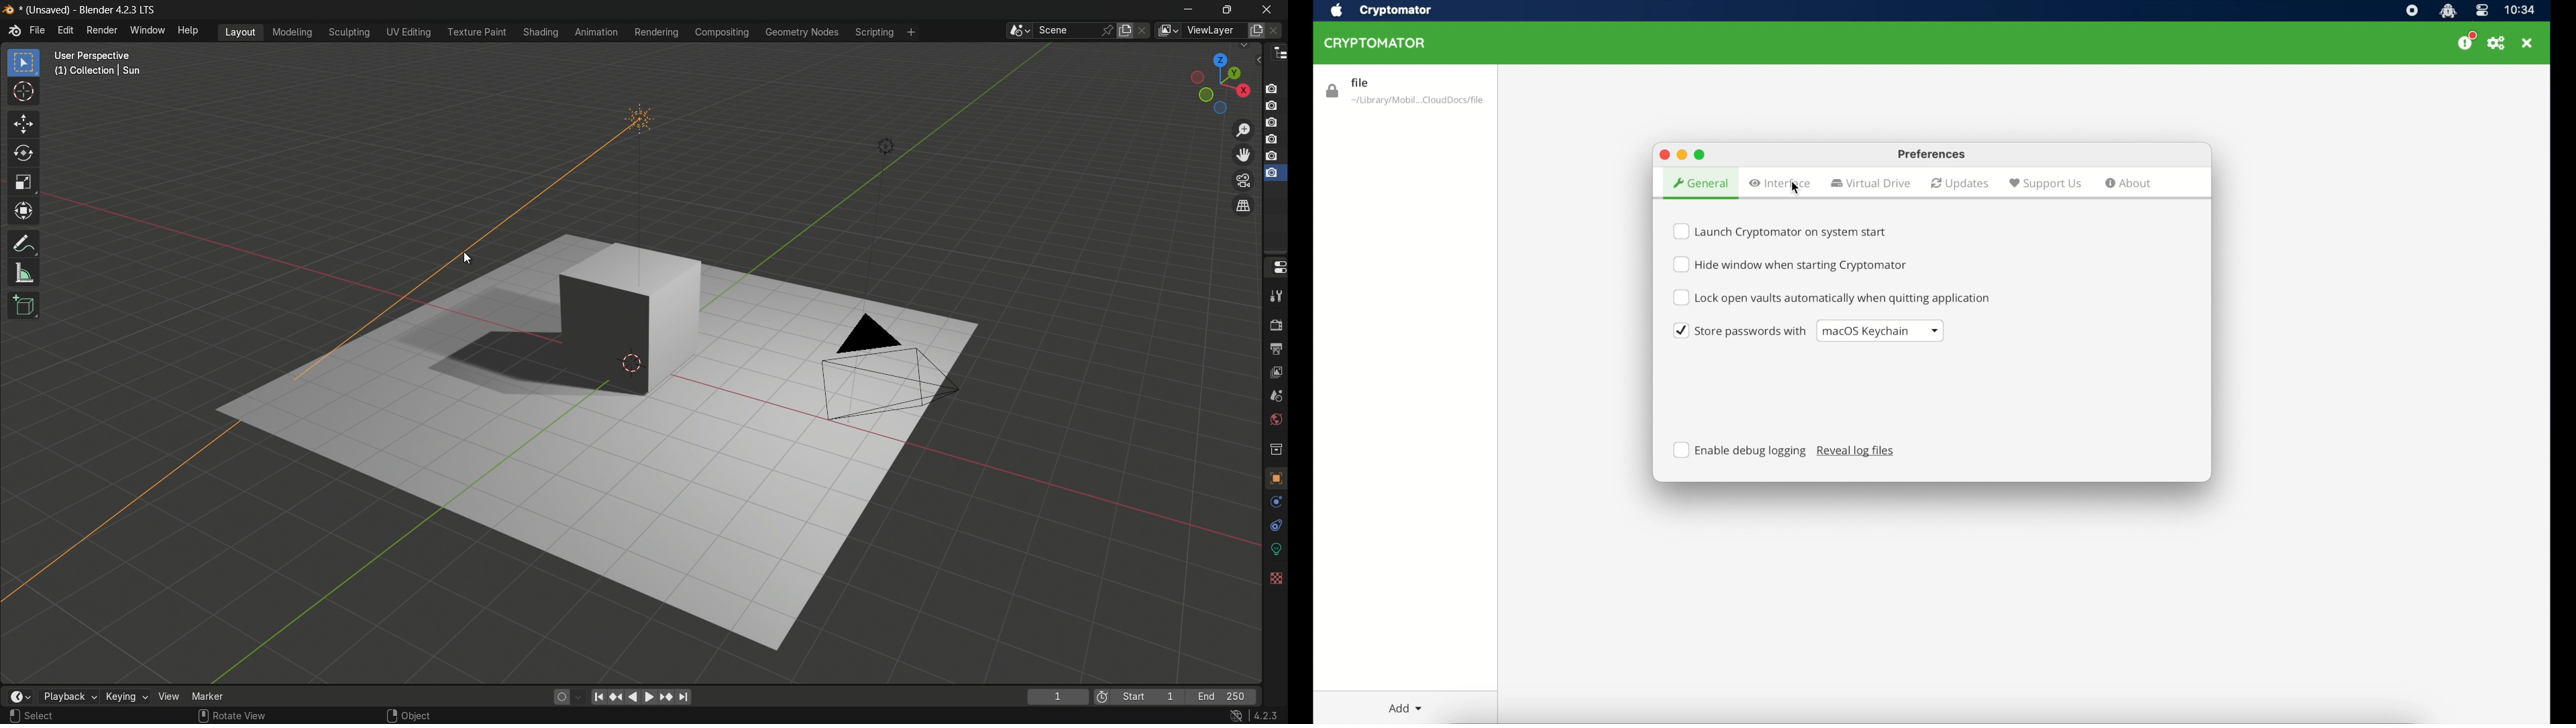  I want to click on modeling, so click(291, 31).